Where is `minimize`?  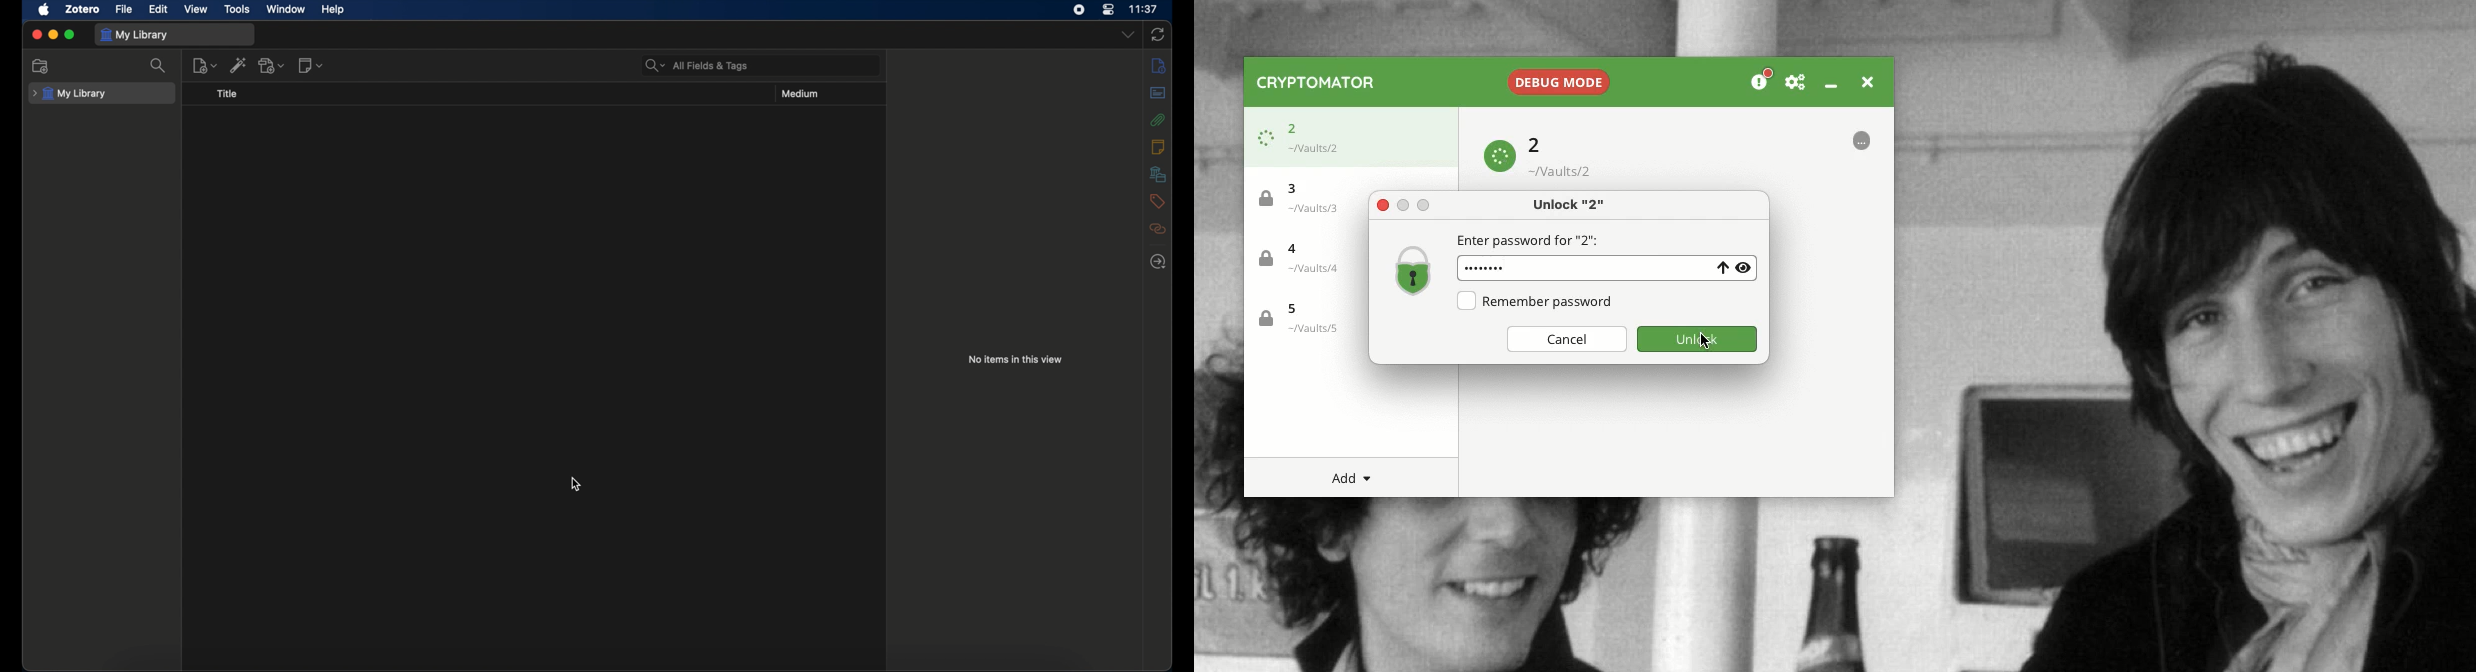
minimize is located at coordinates (54, 35).